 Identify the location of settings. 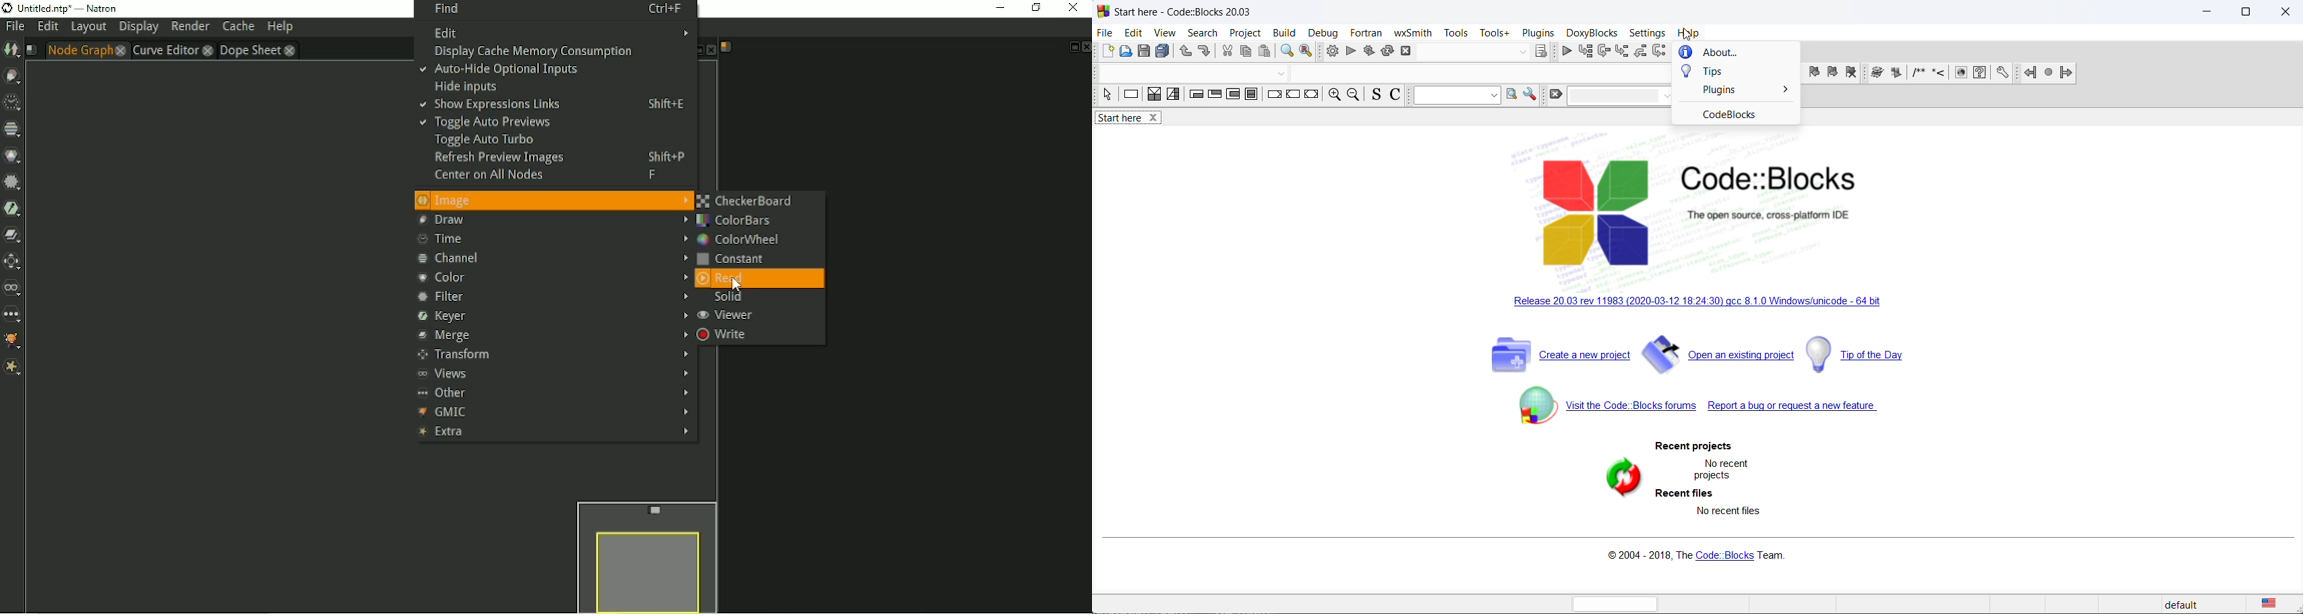
(1647, 32).